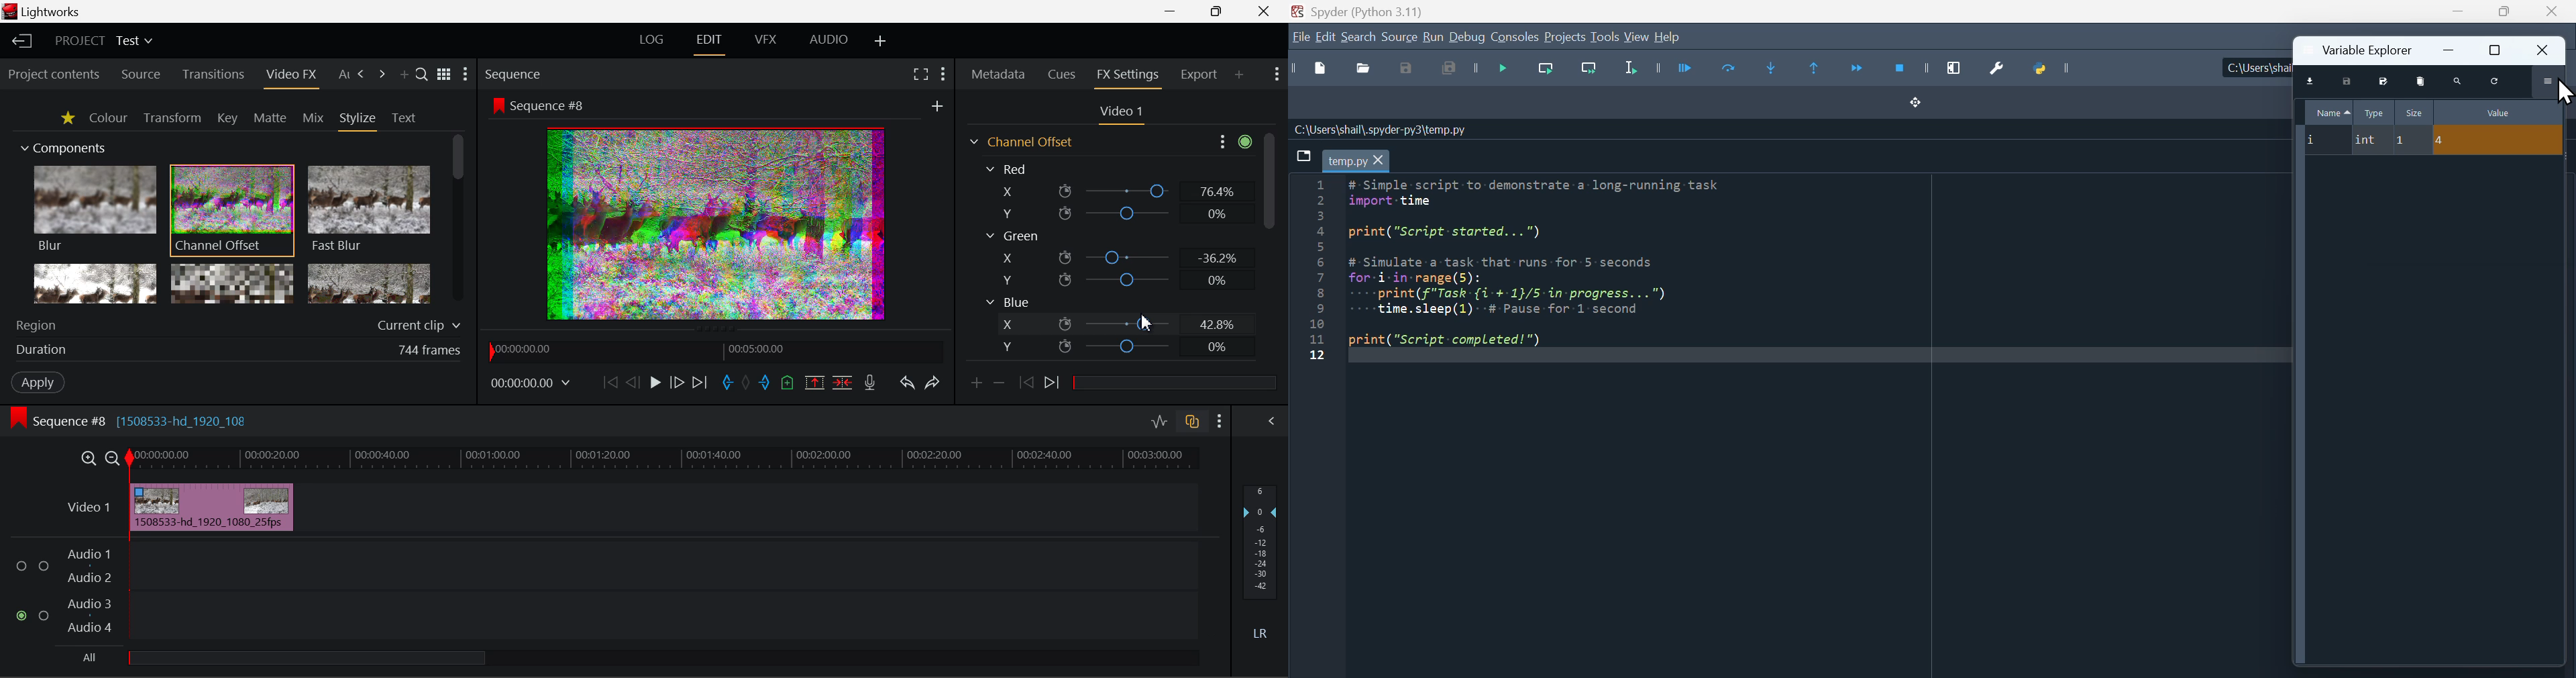  What do you see at coordinates (2452, 49) in the screenshot?
I see `minimize` at bounding box center [2452, 49].